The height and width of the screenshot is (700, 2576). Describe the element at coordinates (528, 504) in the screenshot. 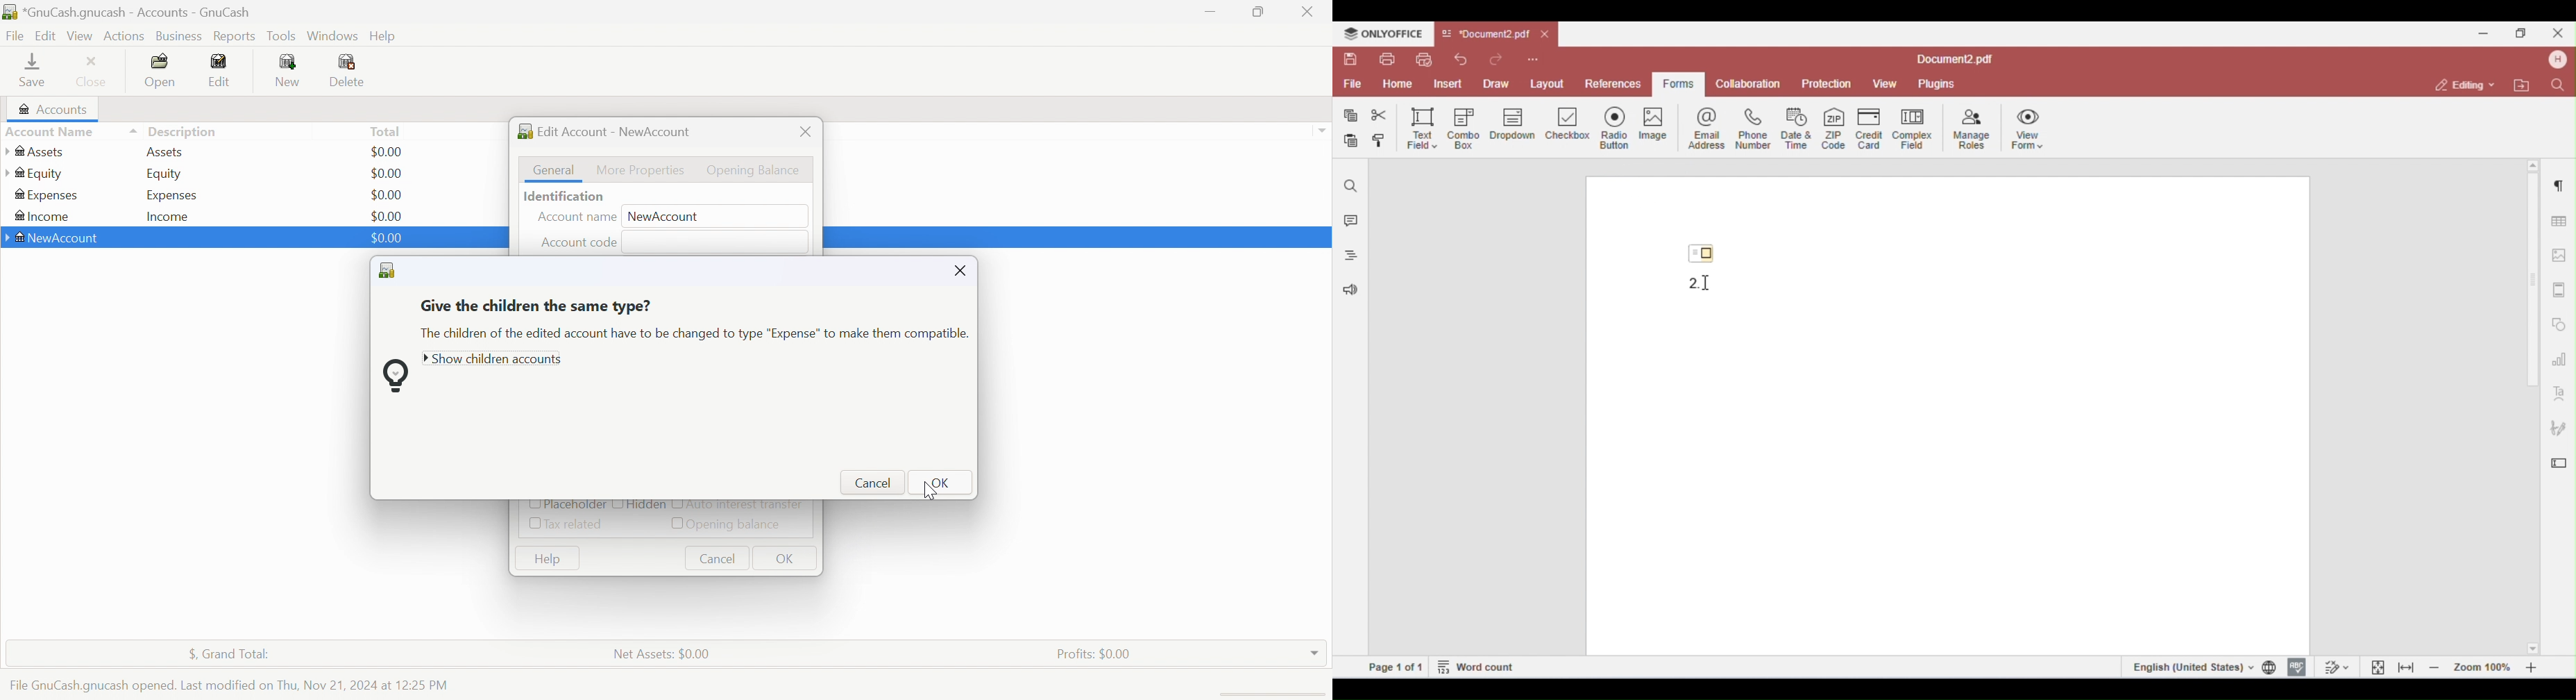

I see `Checkbox` at that location.